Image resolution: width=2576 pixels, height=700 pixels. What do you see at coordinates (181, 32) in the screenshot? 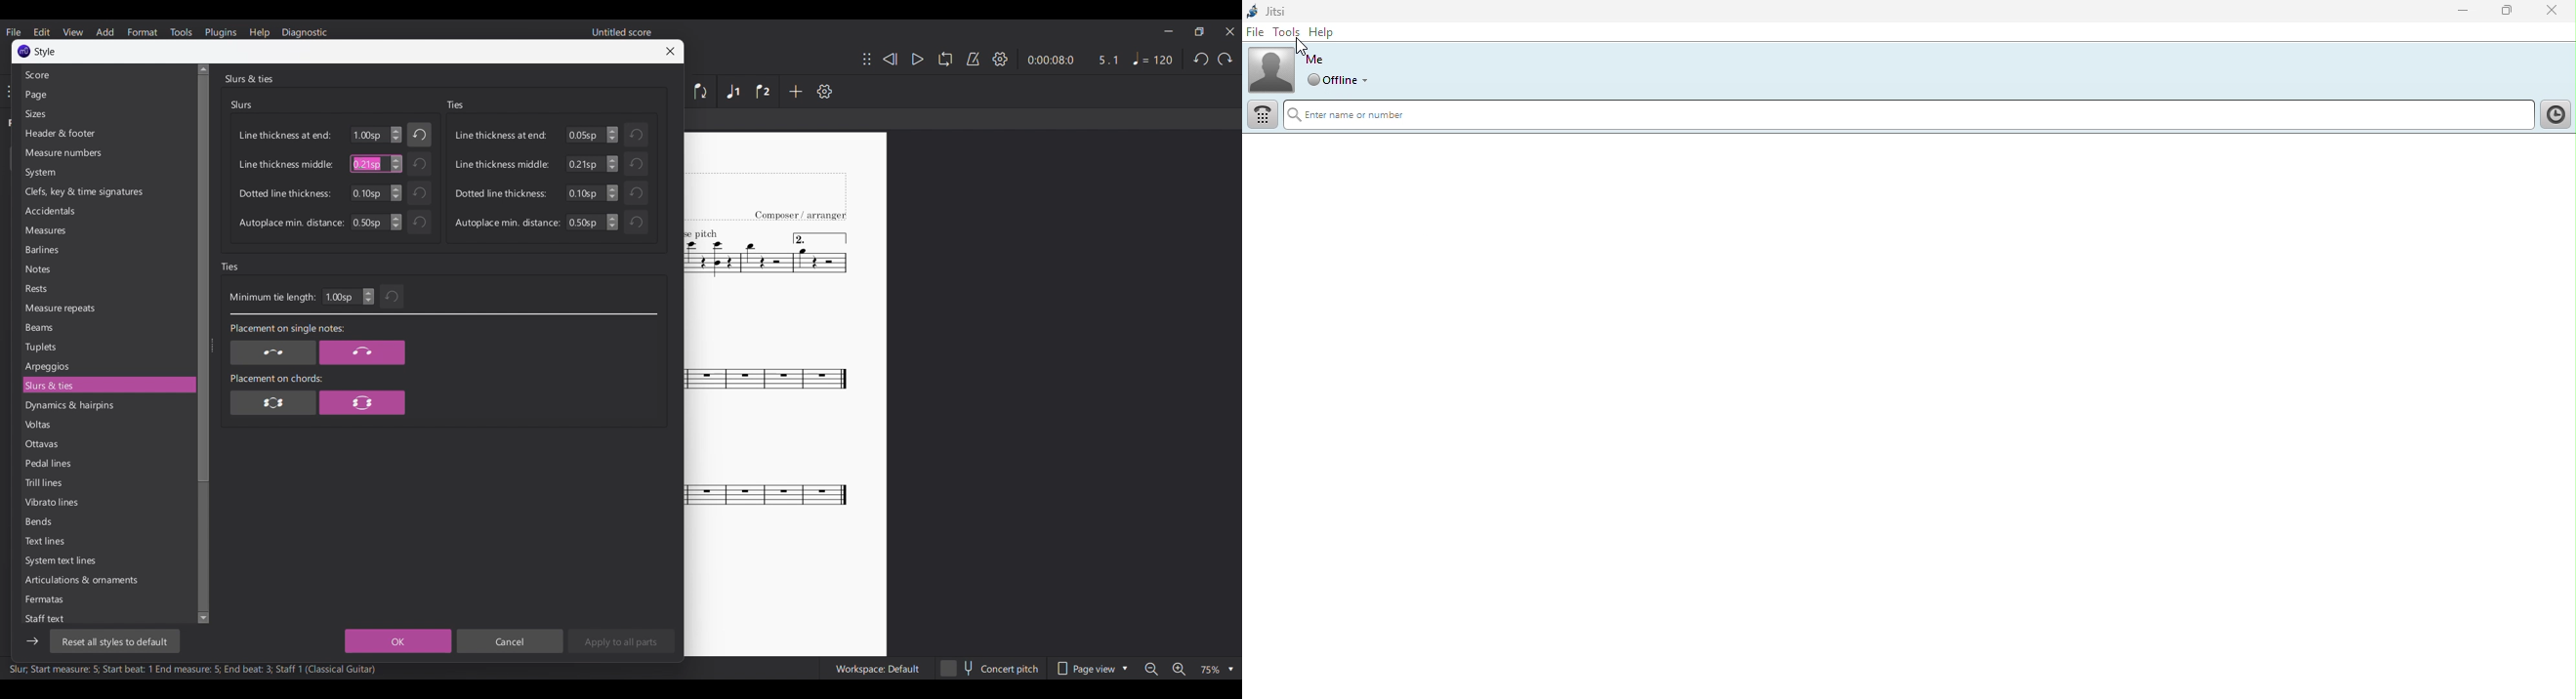
I see `Tools menu` at bounding box center [181, 32].